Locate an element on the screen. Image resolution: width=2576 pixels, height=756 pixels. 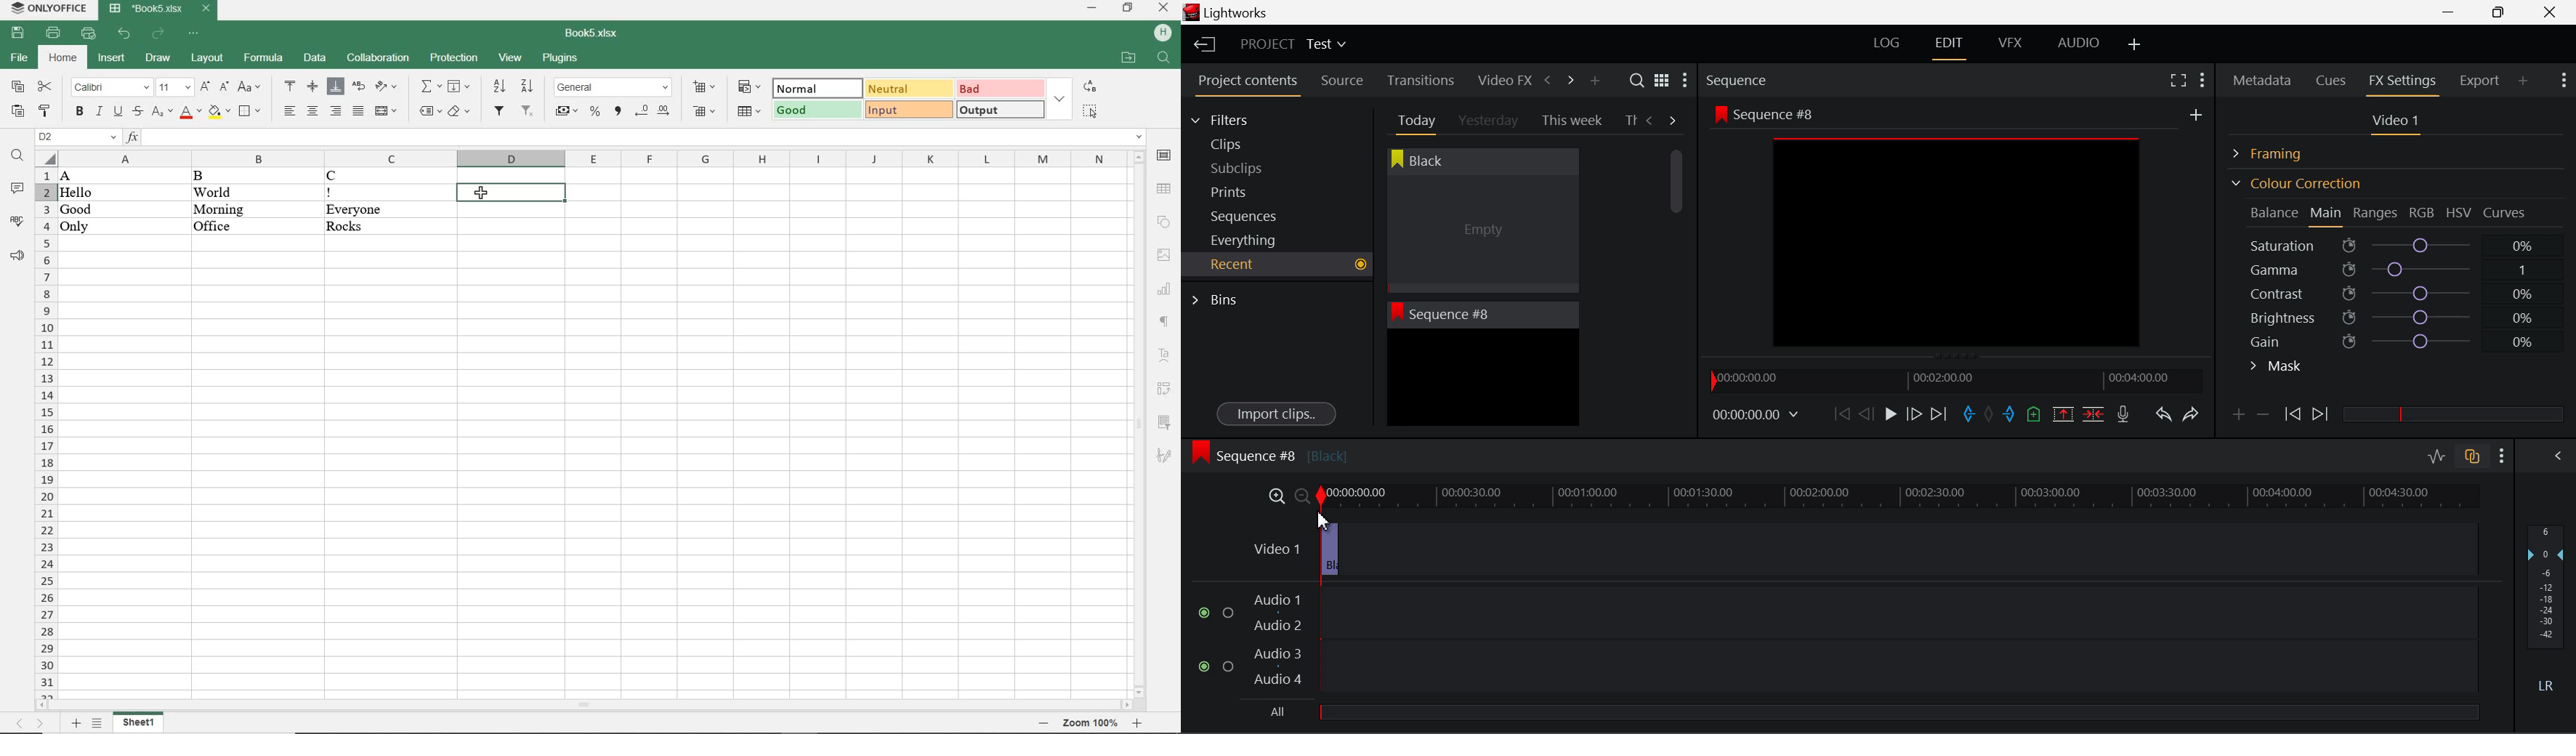
Add keyframe is located at coordinates (2236, 417).